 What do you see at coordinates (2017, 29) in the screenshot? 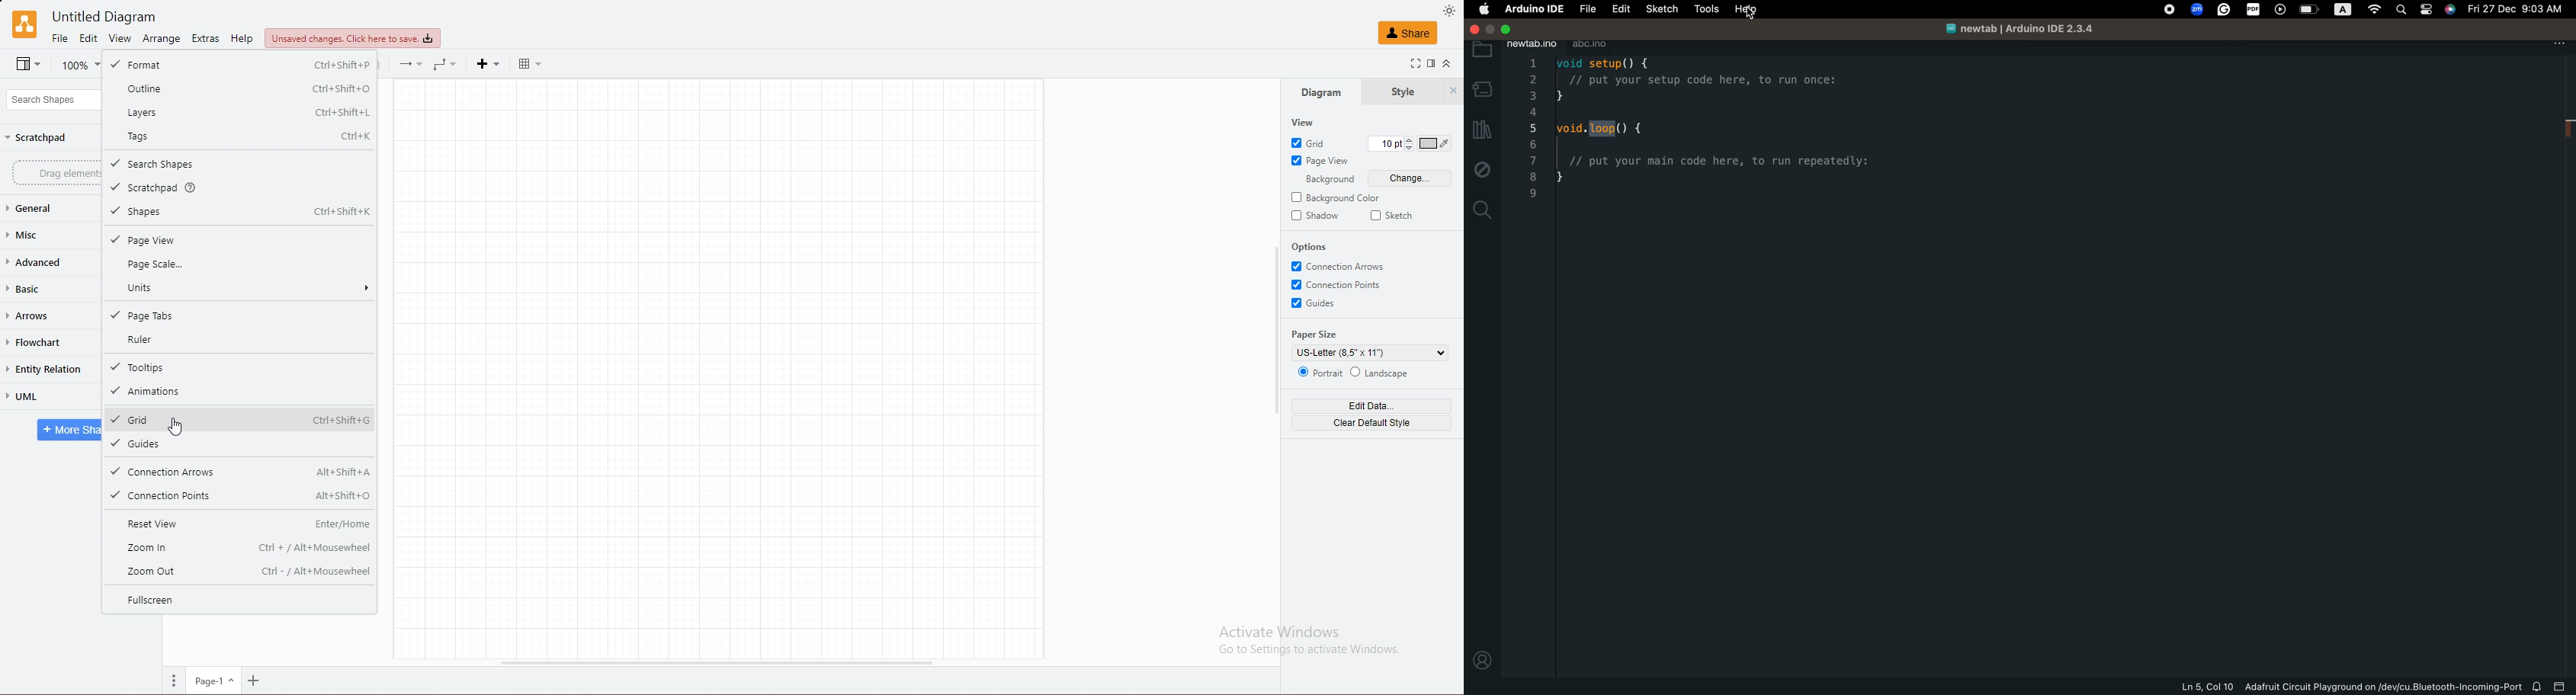
I see `newtab | Arduino IDE 2.3.4` at bounding box center [2017, 29].